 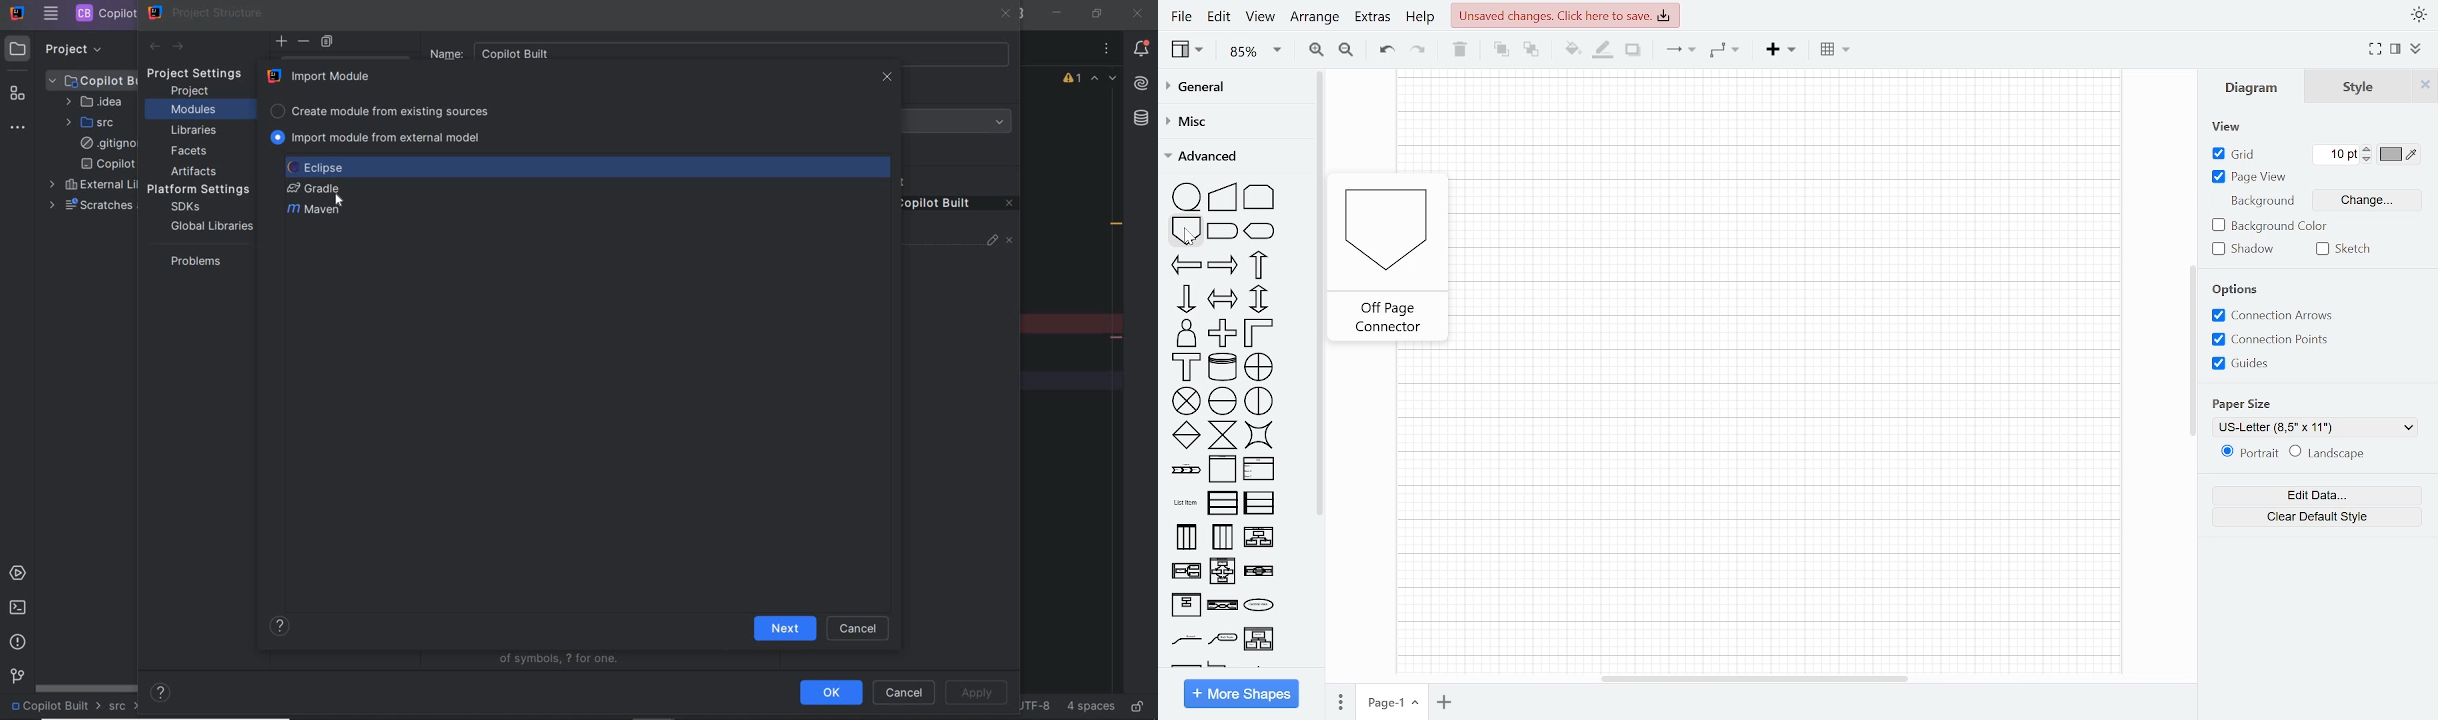 I want to click on loop limit, so click(x=1260, y=195).